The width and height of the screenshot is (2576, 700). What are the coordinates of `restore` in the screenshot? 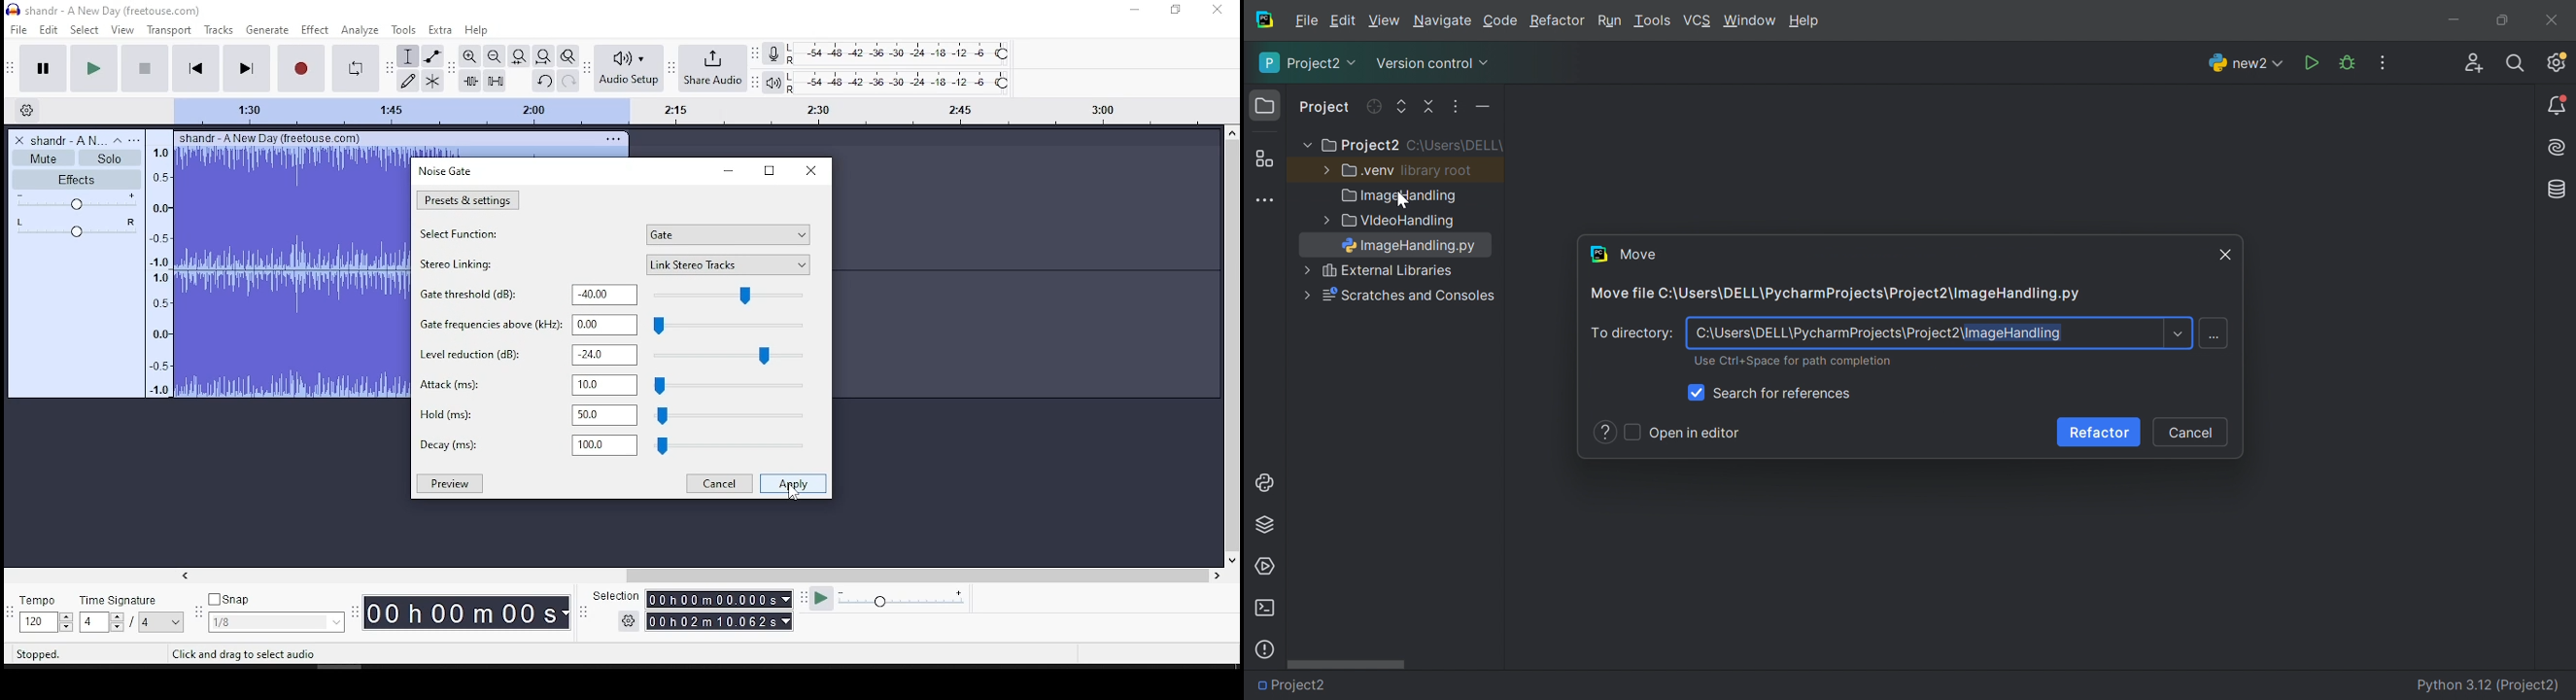 It's located at (1174, 12).